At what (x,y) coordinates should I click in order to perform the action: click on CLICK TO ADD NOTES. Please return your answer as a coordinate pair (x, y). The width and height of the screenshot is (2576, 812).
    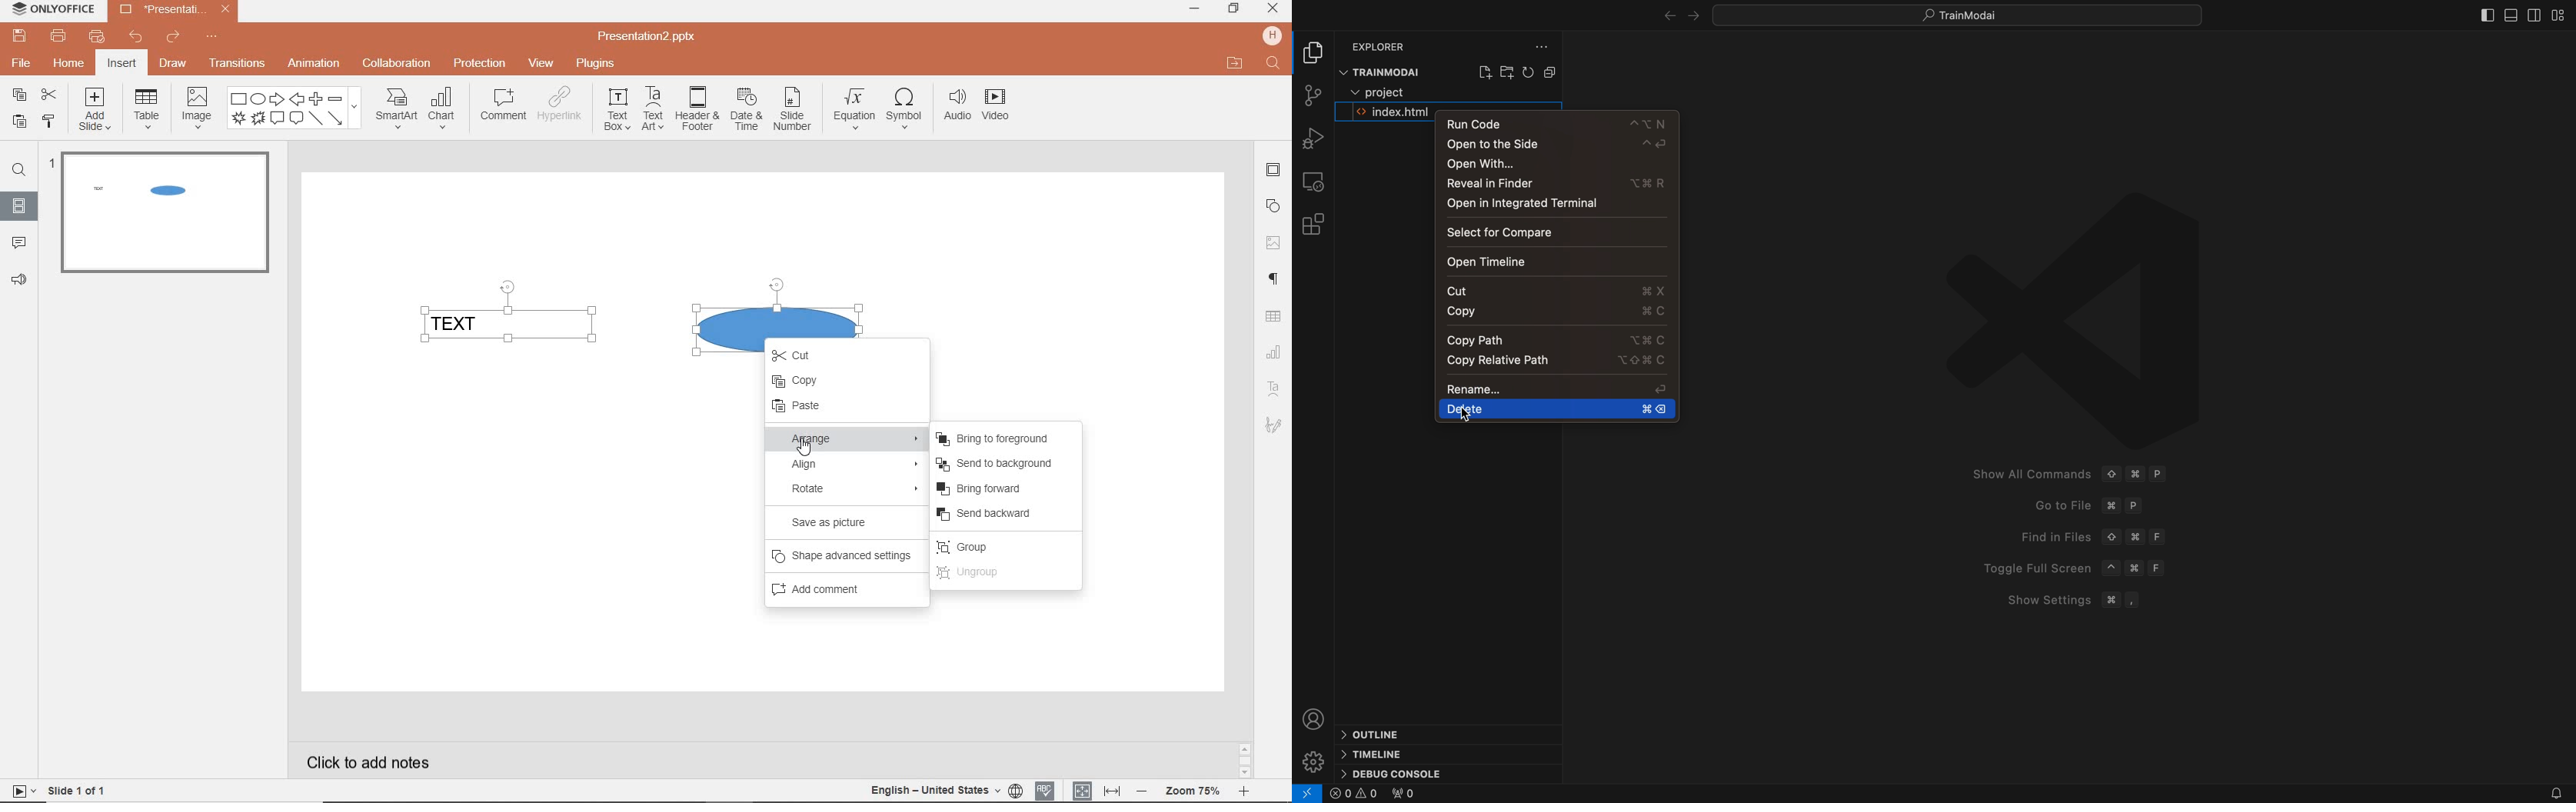
    Looking at the image, I should click on (371, 761).